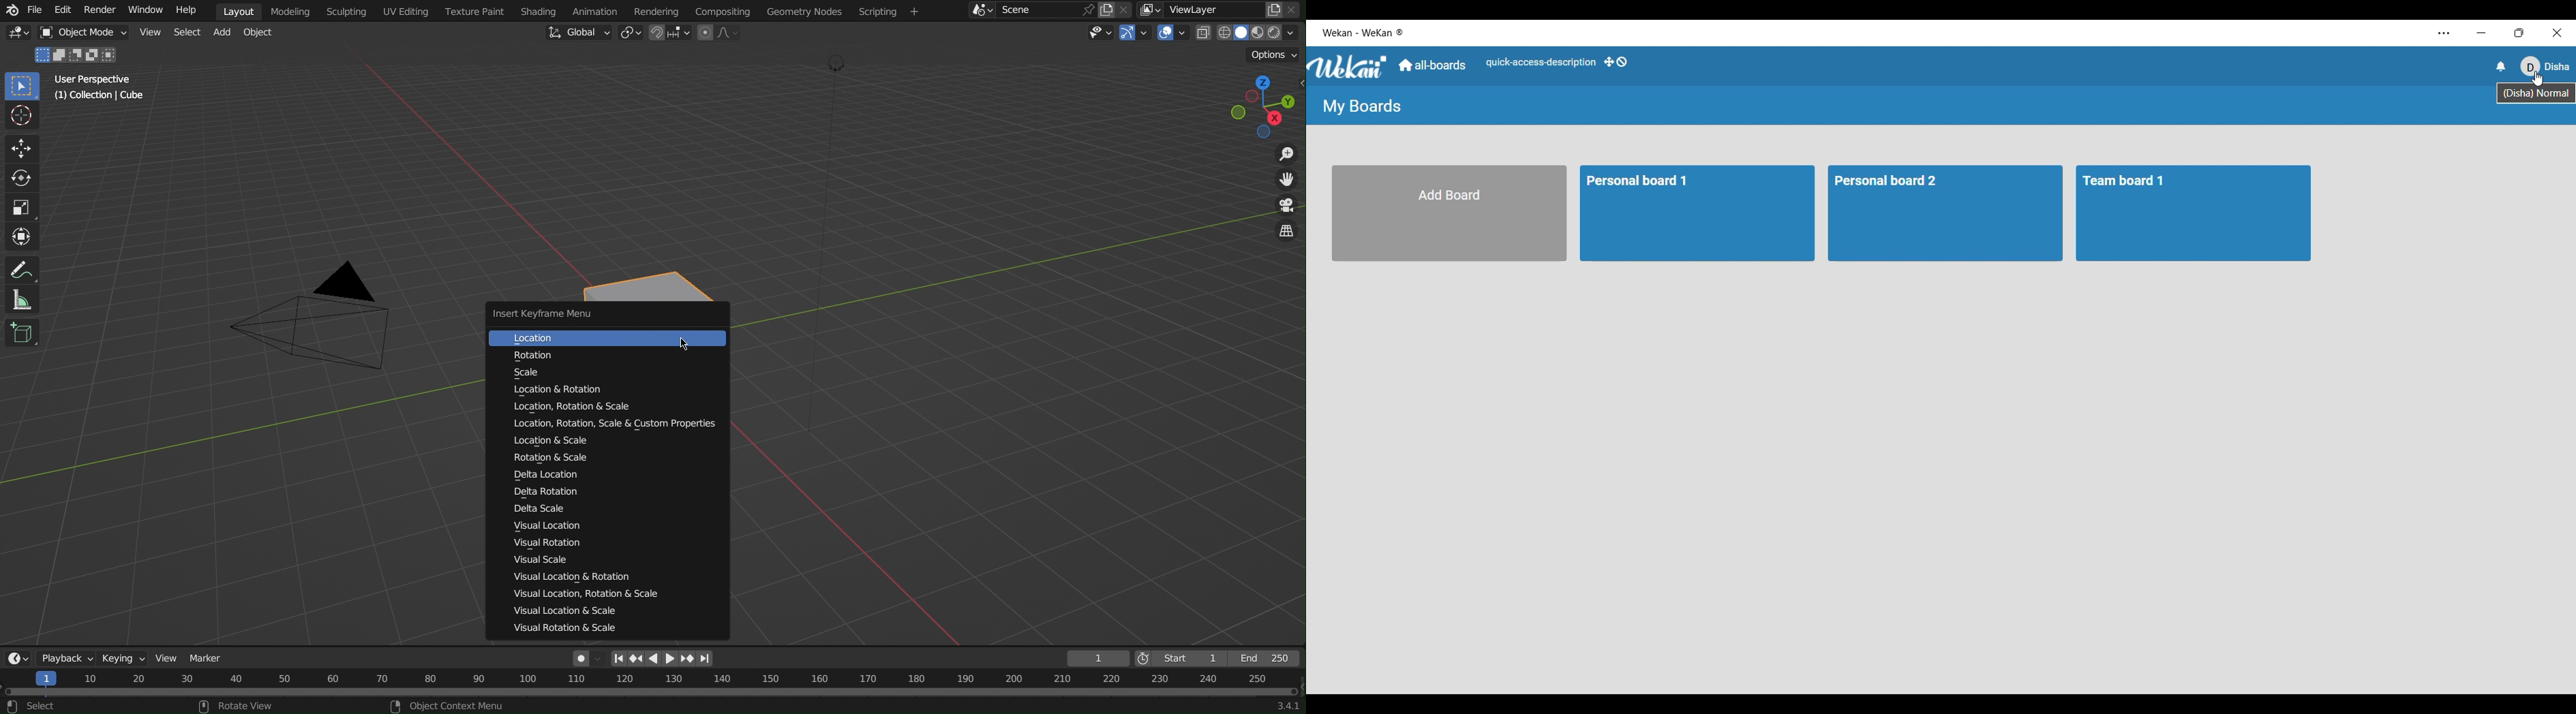 This screenshot has width=2576, height=728. What do you see at coordinates (545, 510) in the screenshot?
I see `Delta Scale` at bounding box center [545, 510].